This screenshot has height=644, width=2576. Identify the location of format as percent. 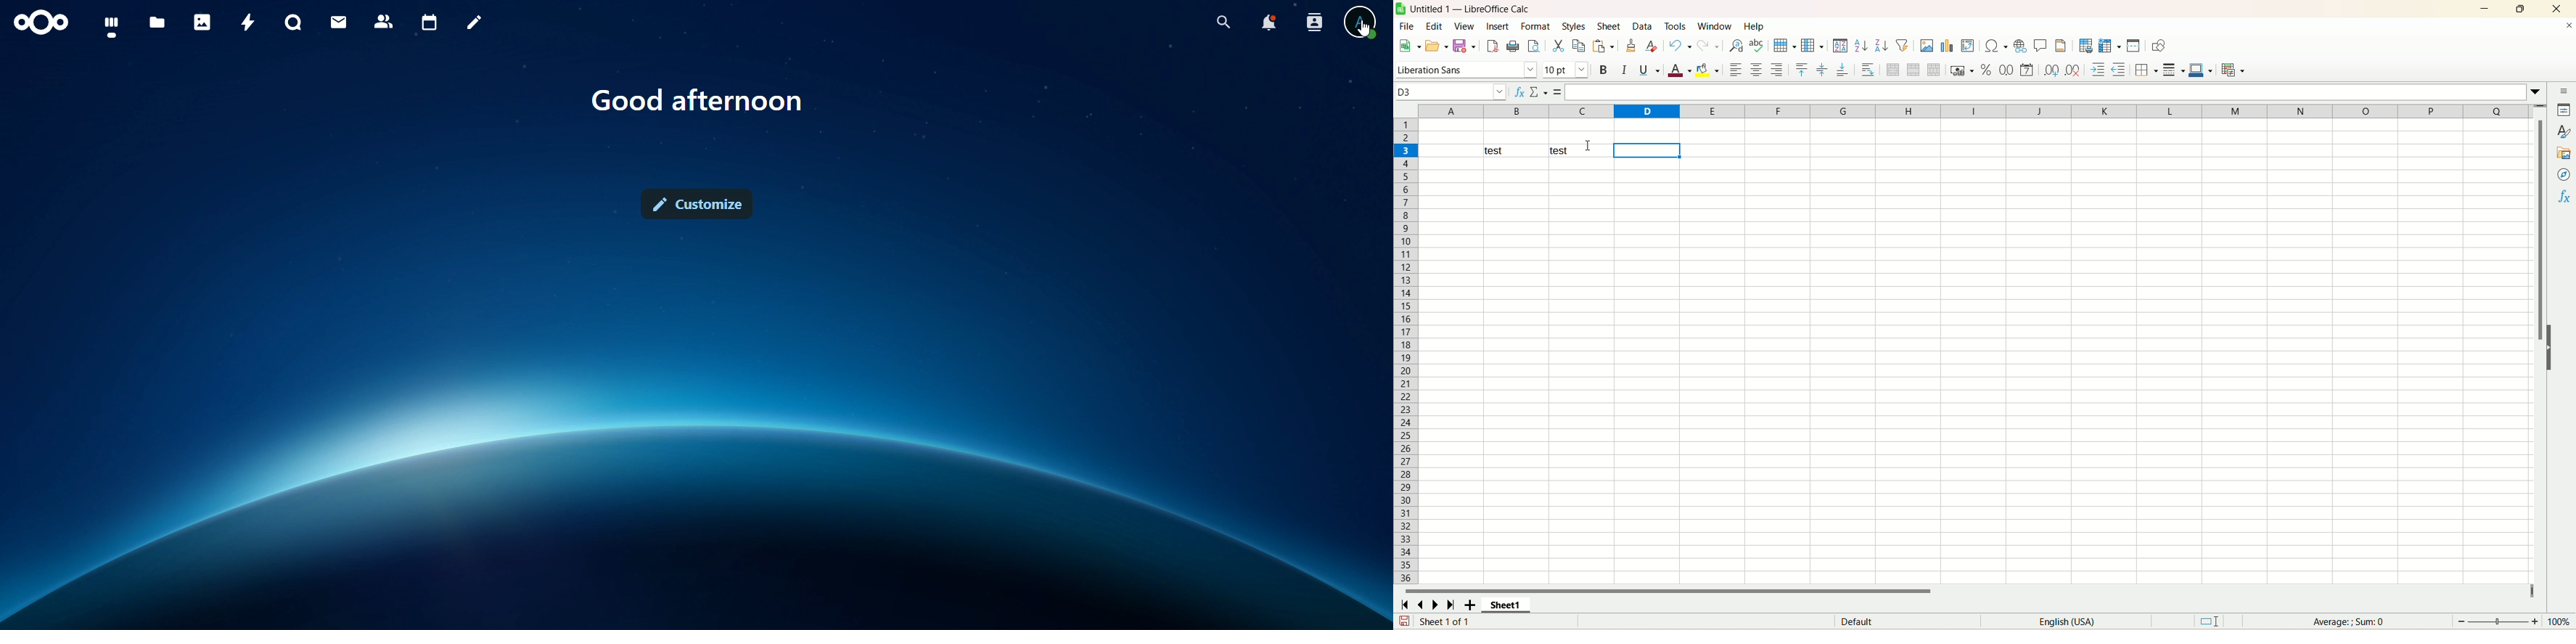
(1987, 70).